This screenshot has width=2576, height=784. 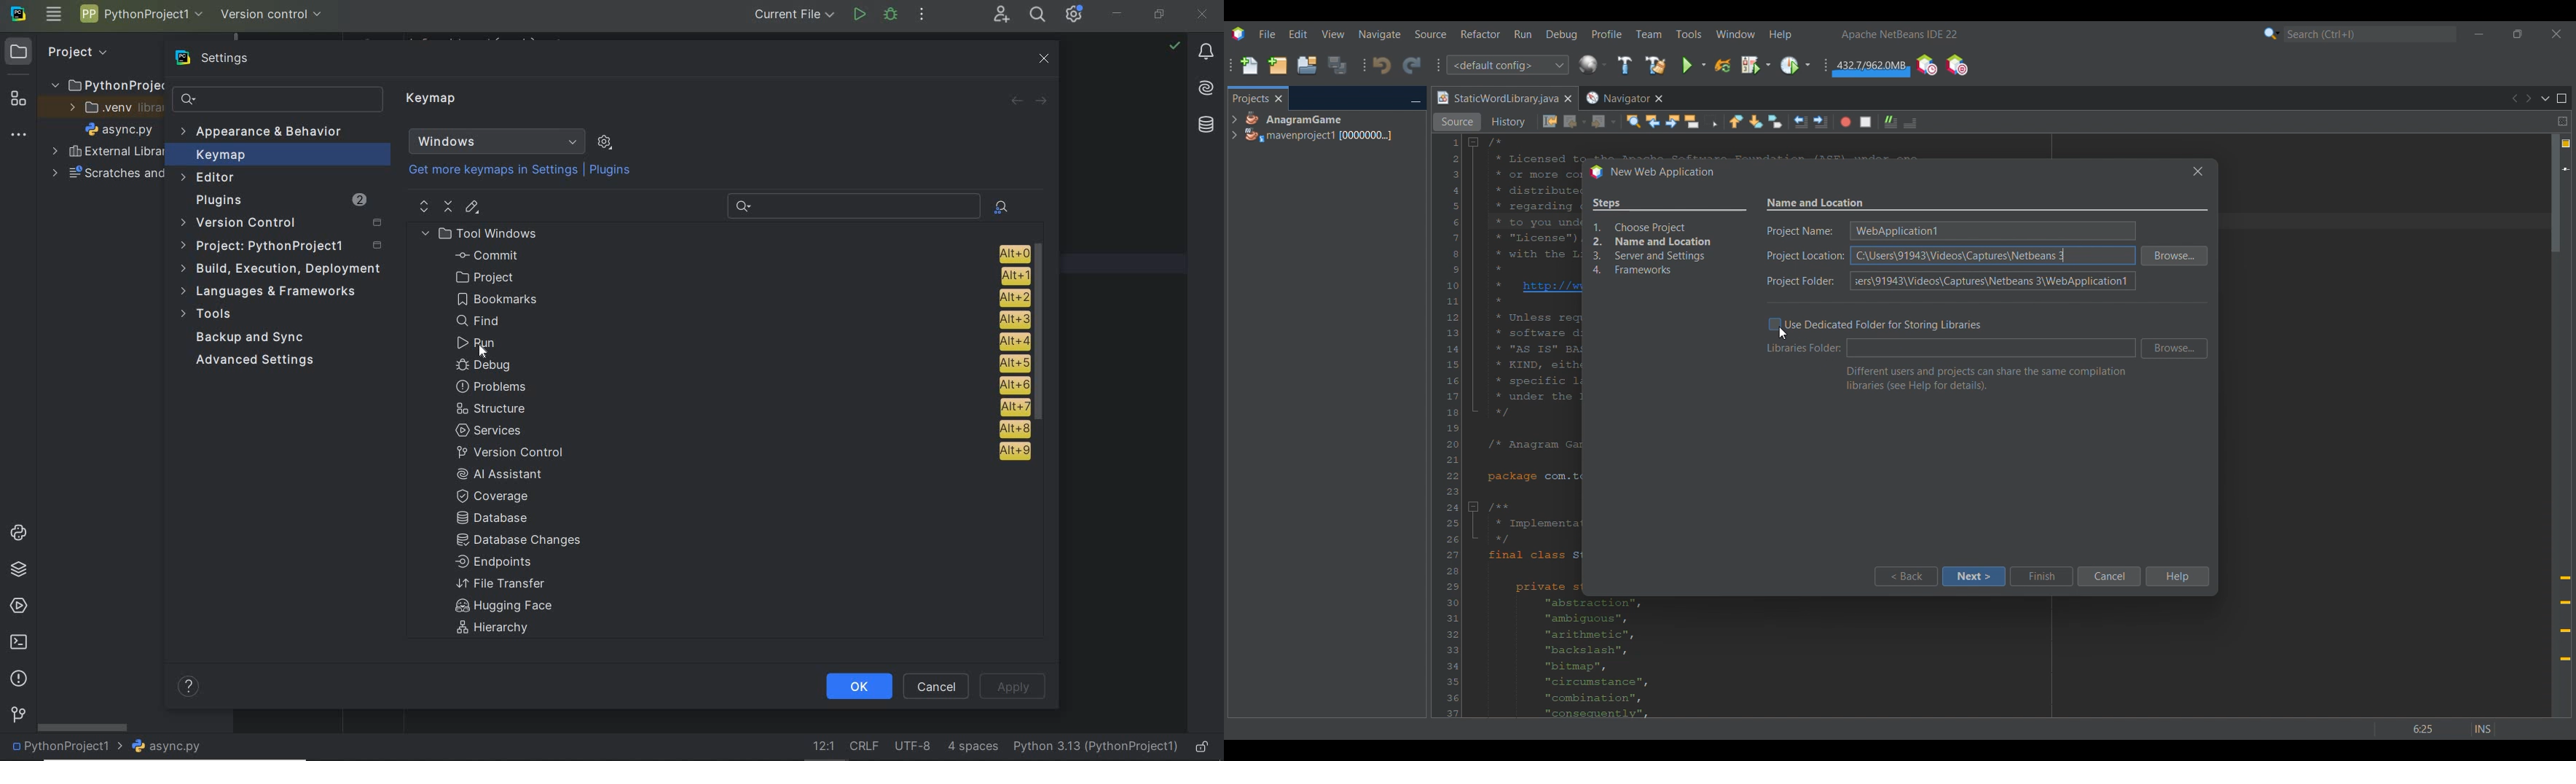 What do you see at coordinates (2175, 302) in the screenshot?
I see `Browse folder for respective detail` at bounding box center [2175, 302].